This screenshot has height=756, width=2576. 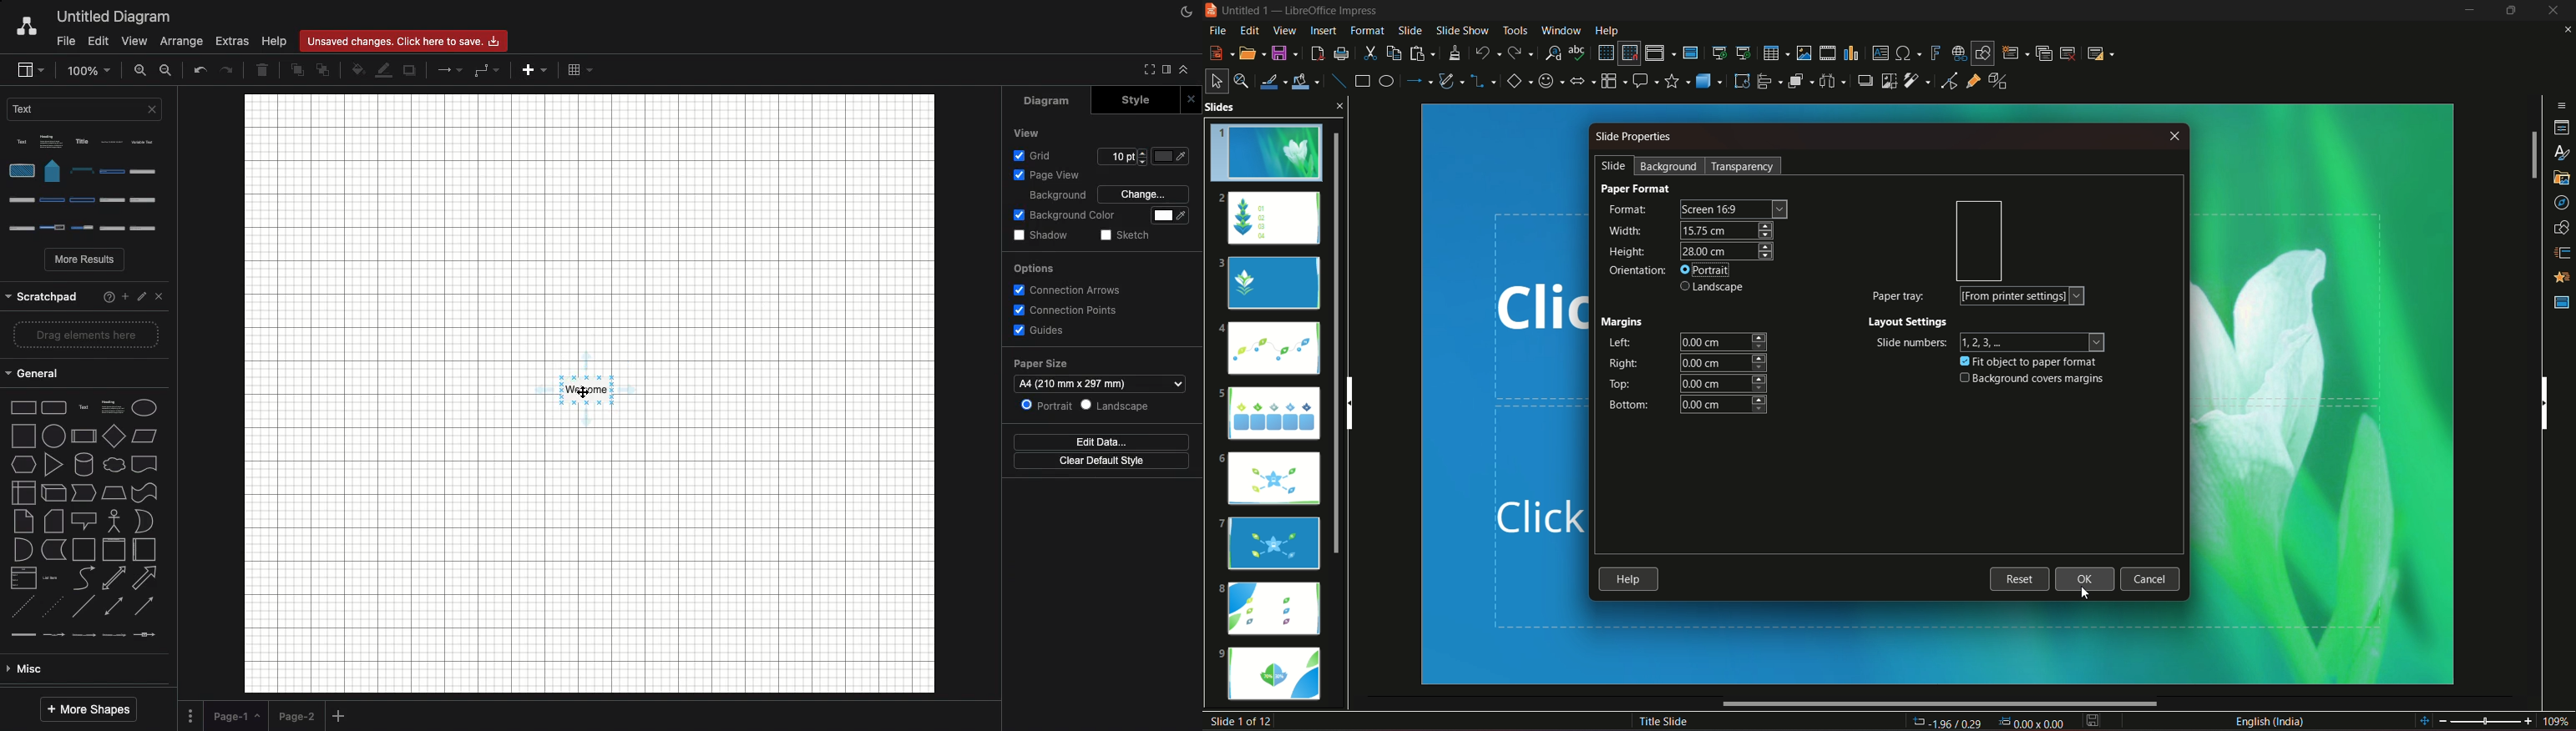 I want to click on minimize, so click(x=2467, y=11).